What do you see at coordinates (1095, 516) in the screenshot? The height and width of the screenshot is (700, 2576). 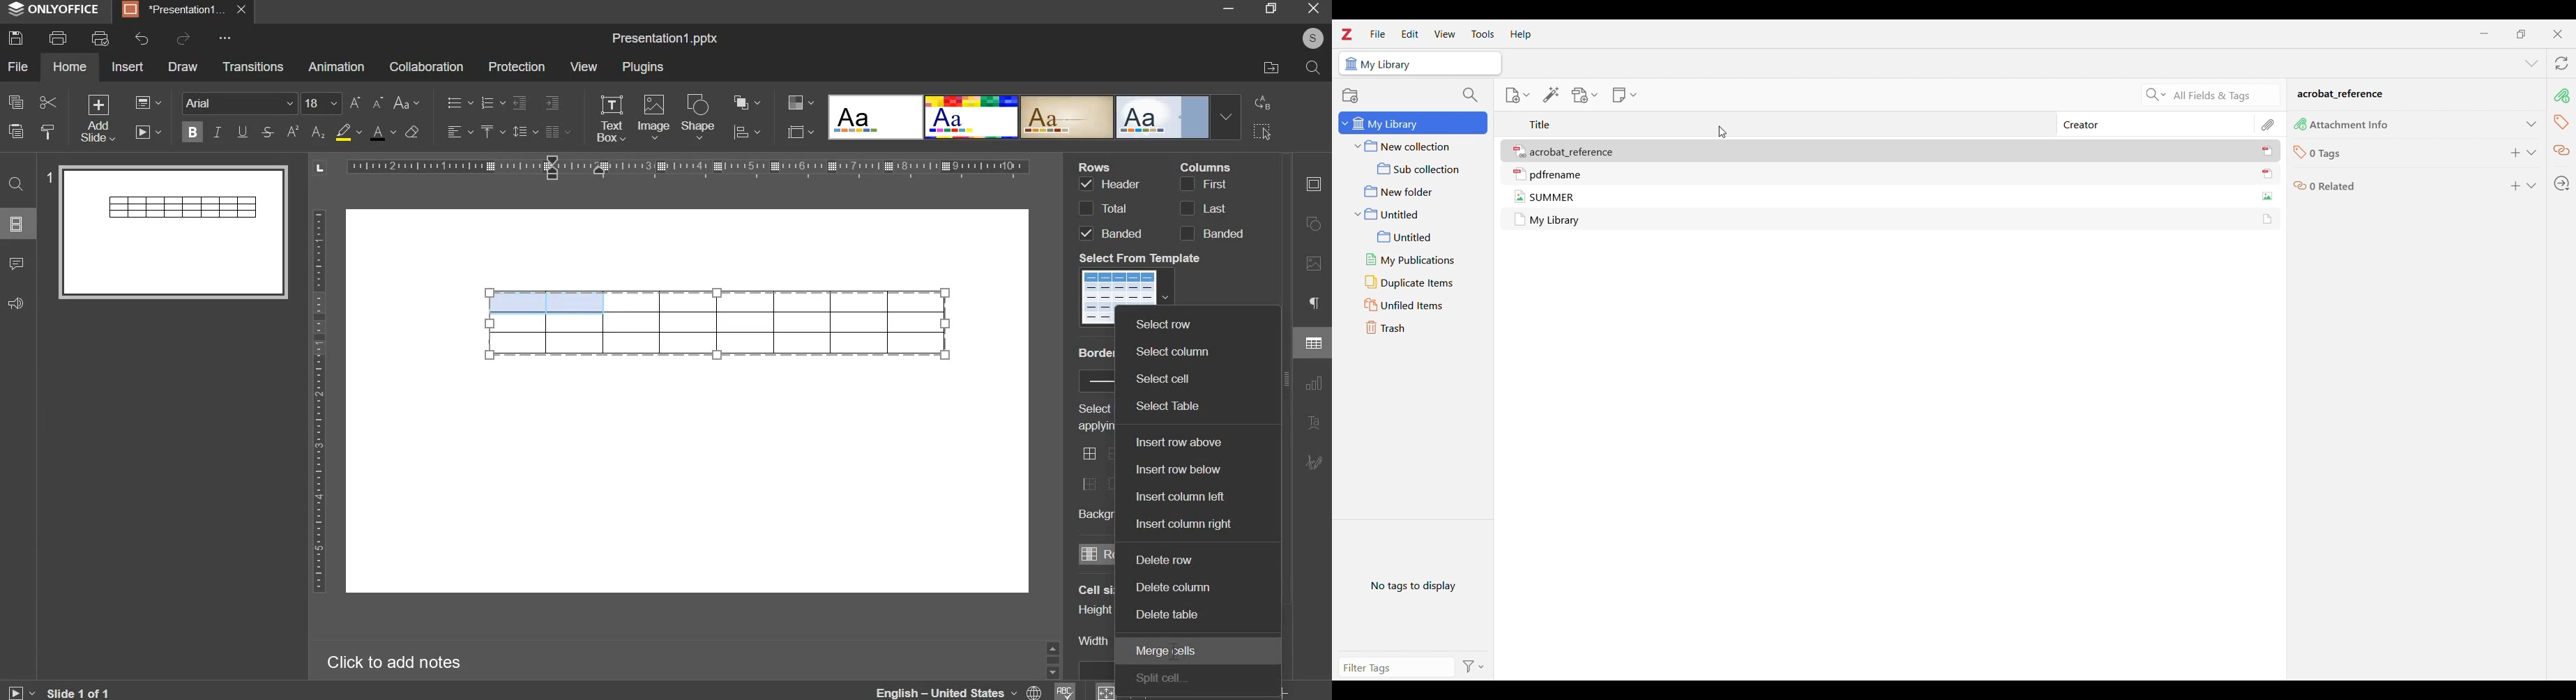 I see `Background color` at bounding box center [1095, 516].